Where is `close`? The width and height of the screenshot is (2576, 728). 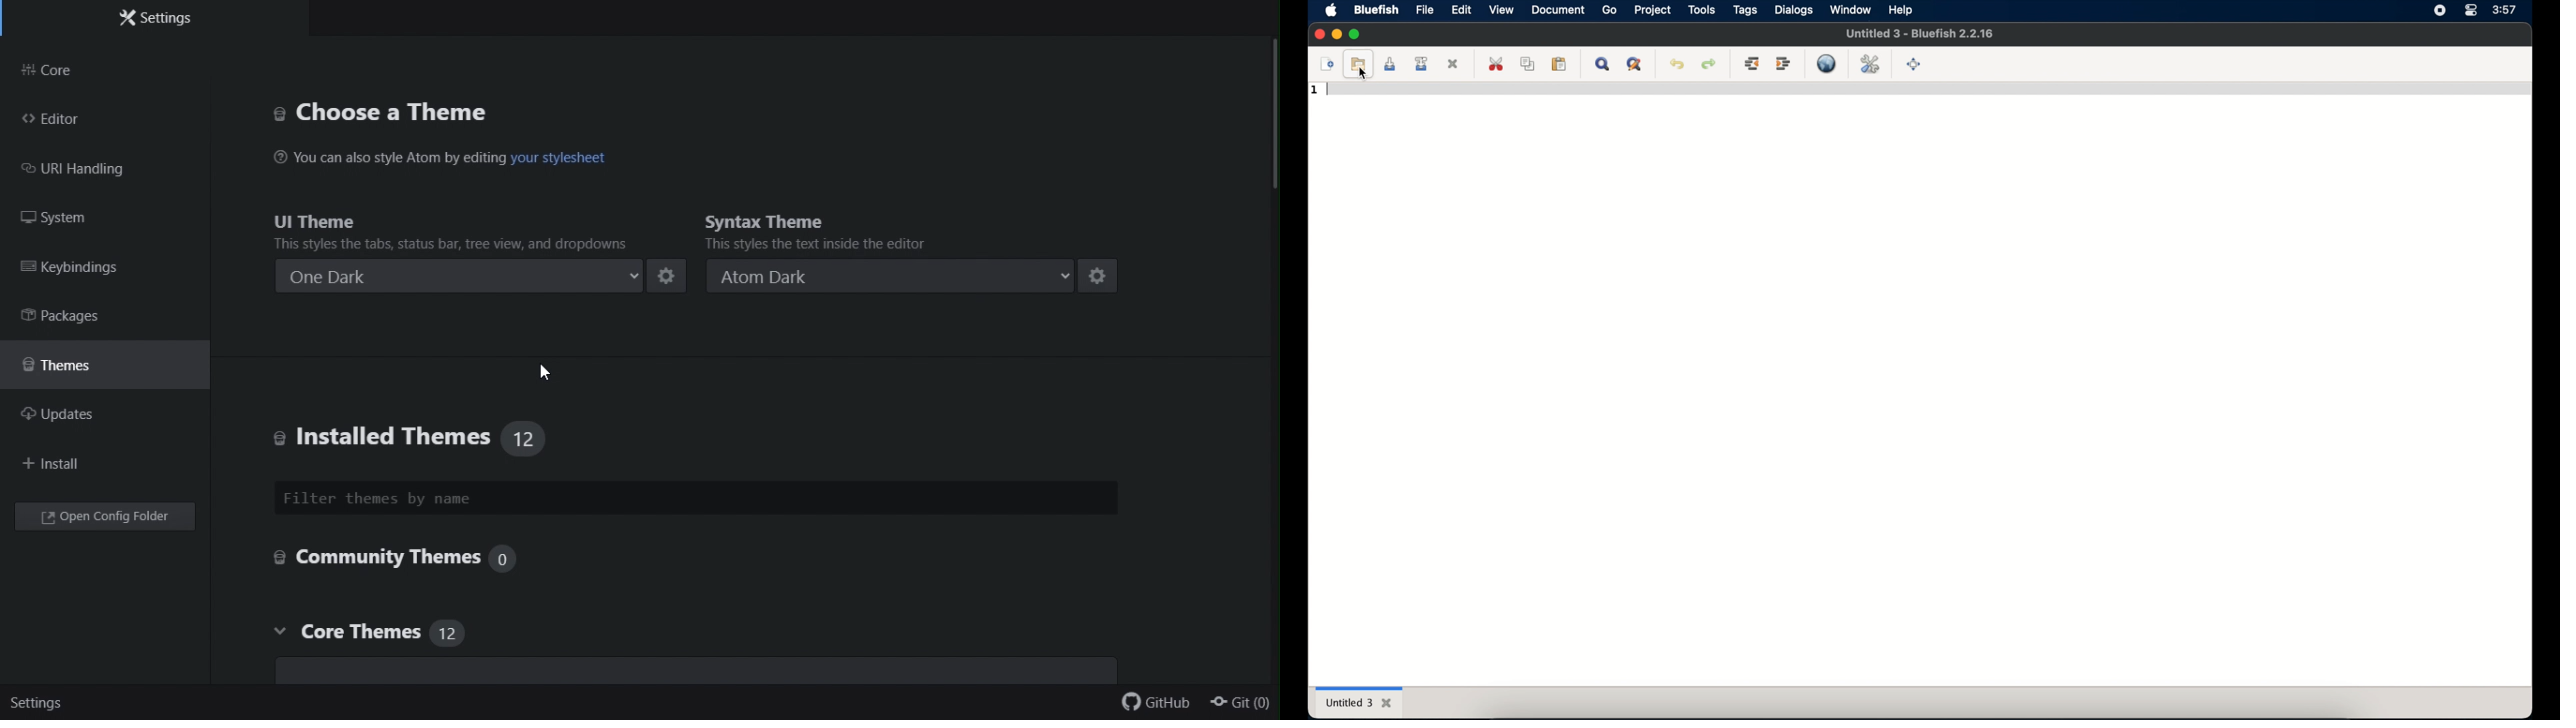
close is located at coordinates (1455, 63).